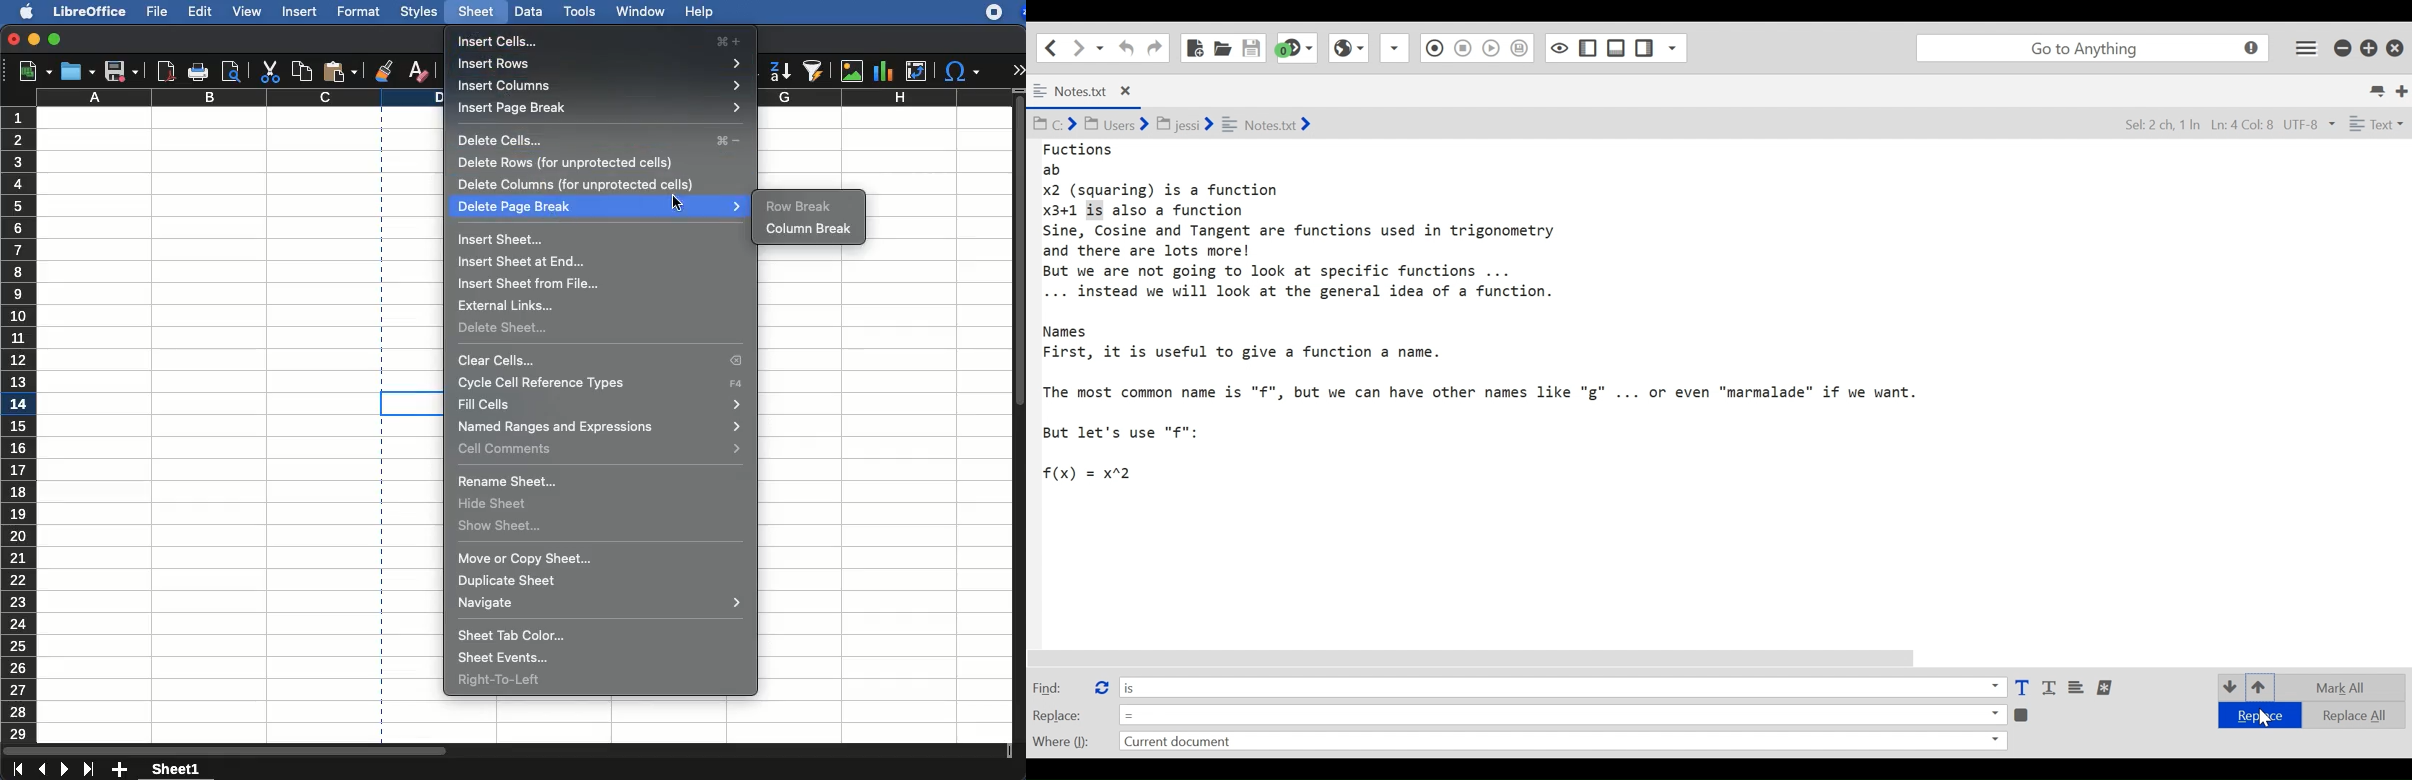 Image resolution: width=2436 pixels, height=784 pixels. I want to click on Cd BY Users ¥ BJ jessi ¥ = Notesixt &, so click(1202, 126).